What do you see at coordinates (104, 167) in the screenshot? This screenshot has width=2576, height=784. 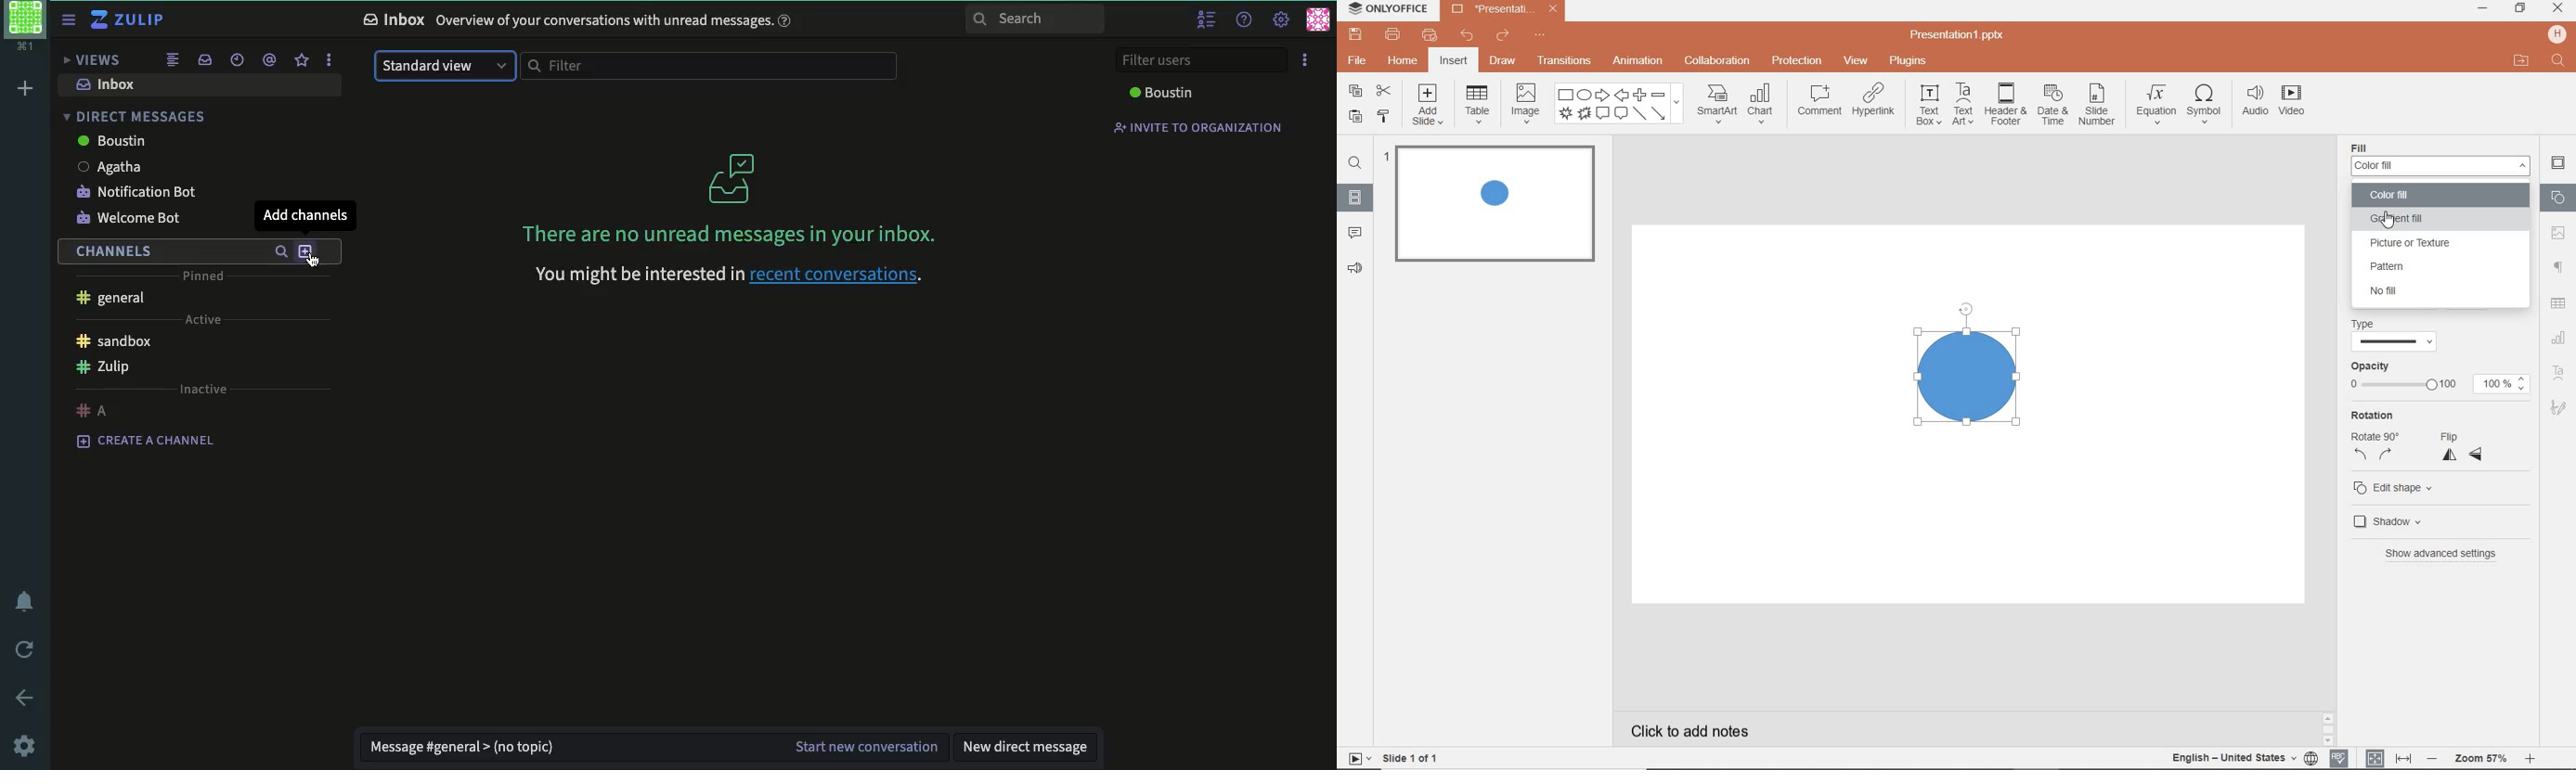 I see `Agatha` at bounding box center [104, 167].